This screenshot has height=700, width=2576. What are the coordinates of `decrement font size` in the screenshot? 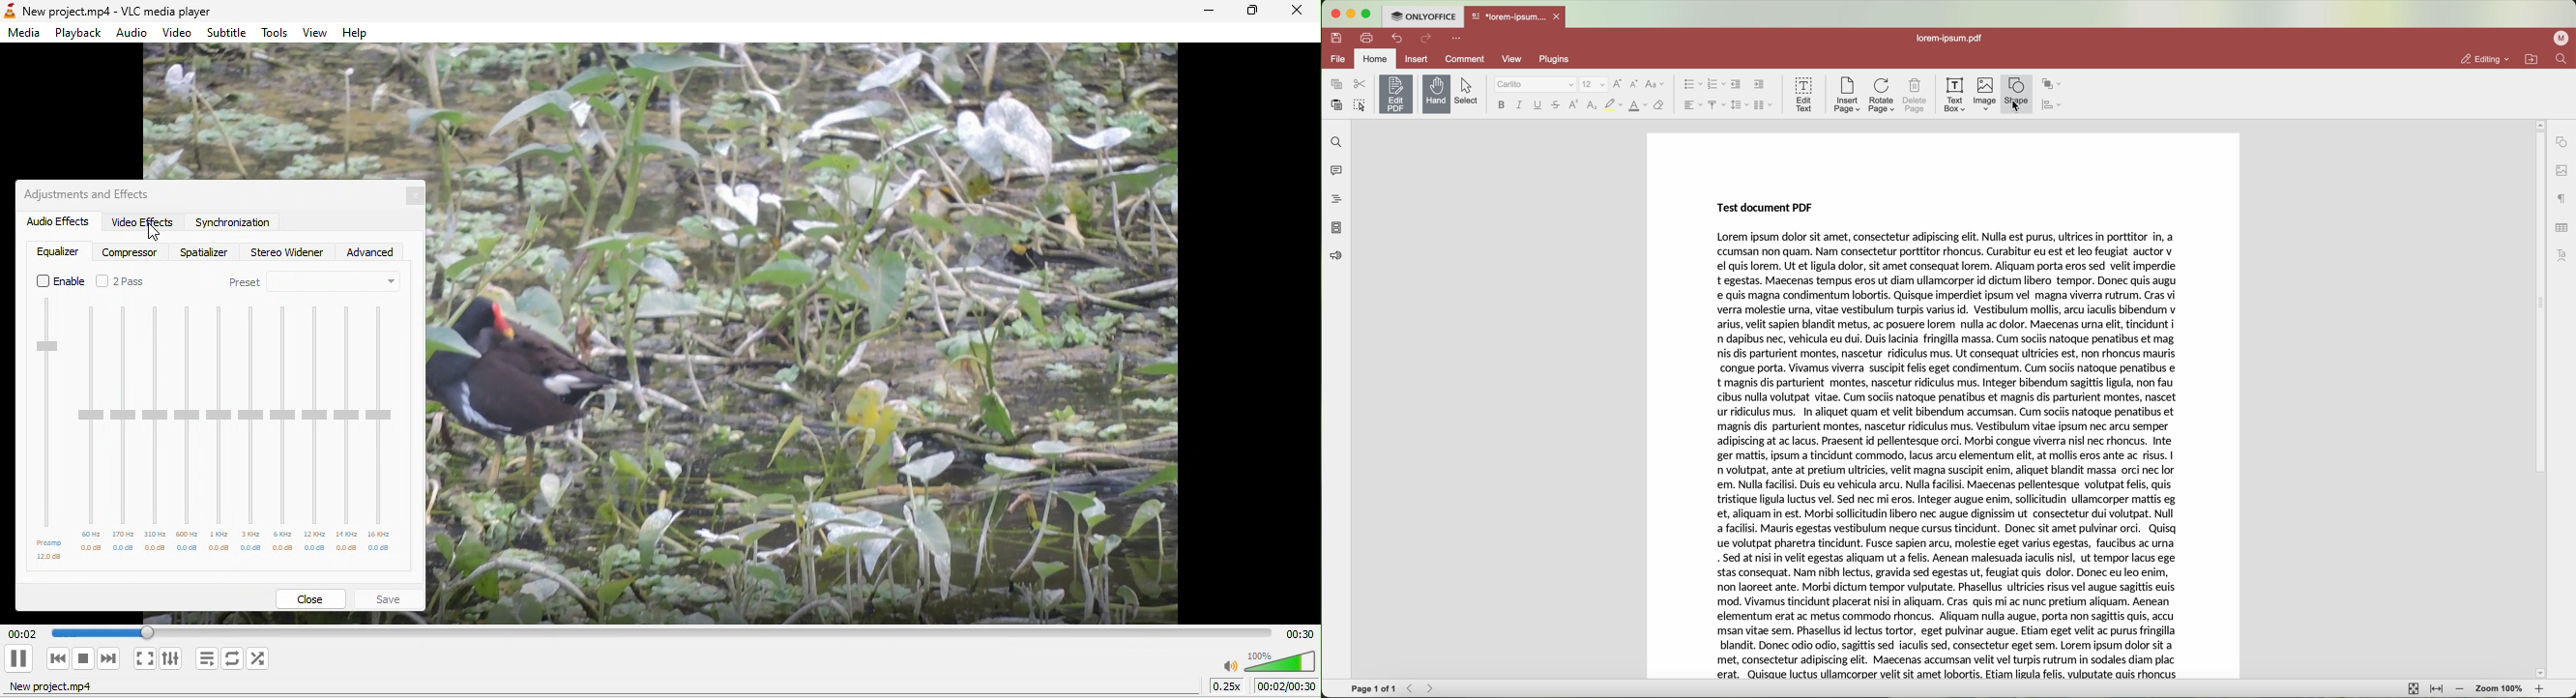 It's located at (1634, 84).